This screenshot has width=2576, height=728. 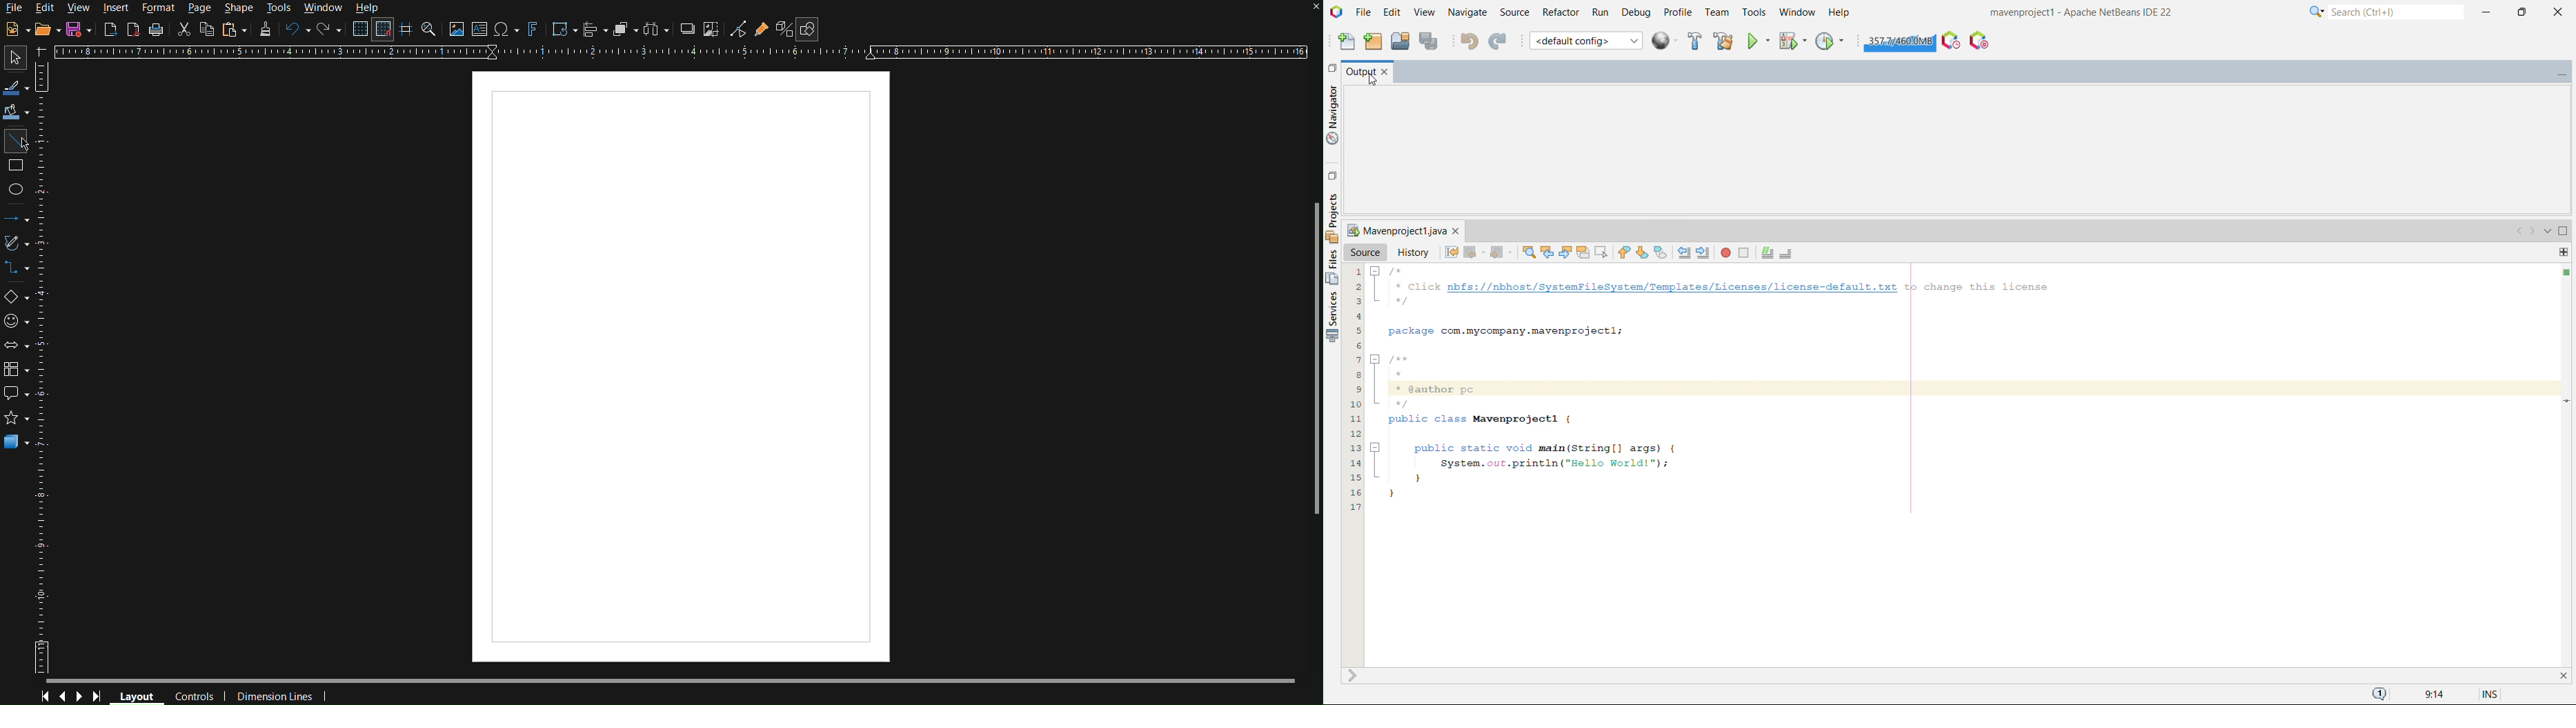 I want to click on Lines and Arrows, so click(x=17, y=219).